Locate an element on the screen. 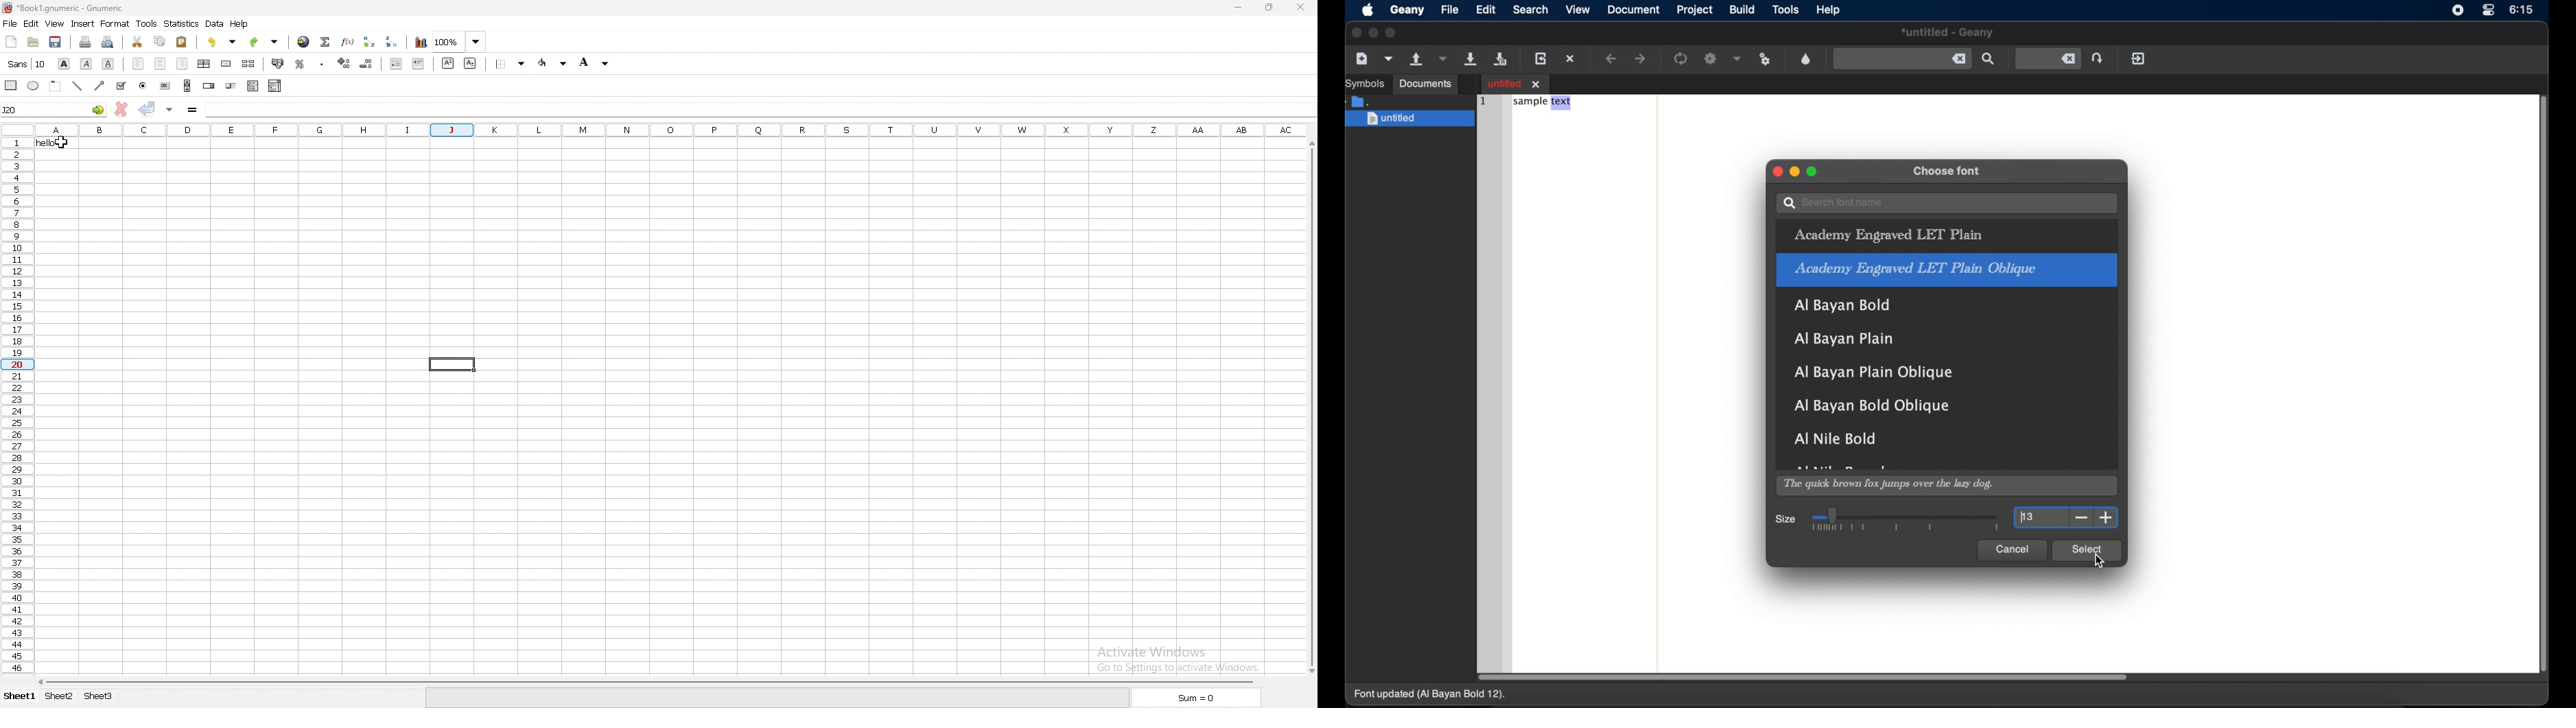  scroll bar is located at coordinates (647, 681).